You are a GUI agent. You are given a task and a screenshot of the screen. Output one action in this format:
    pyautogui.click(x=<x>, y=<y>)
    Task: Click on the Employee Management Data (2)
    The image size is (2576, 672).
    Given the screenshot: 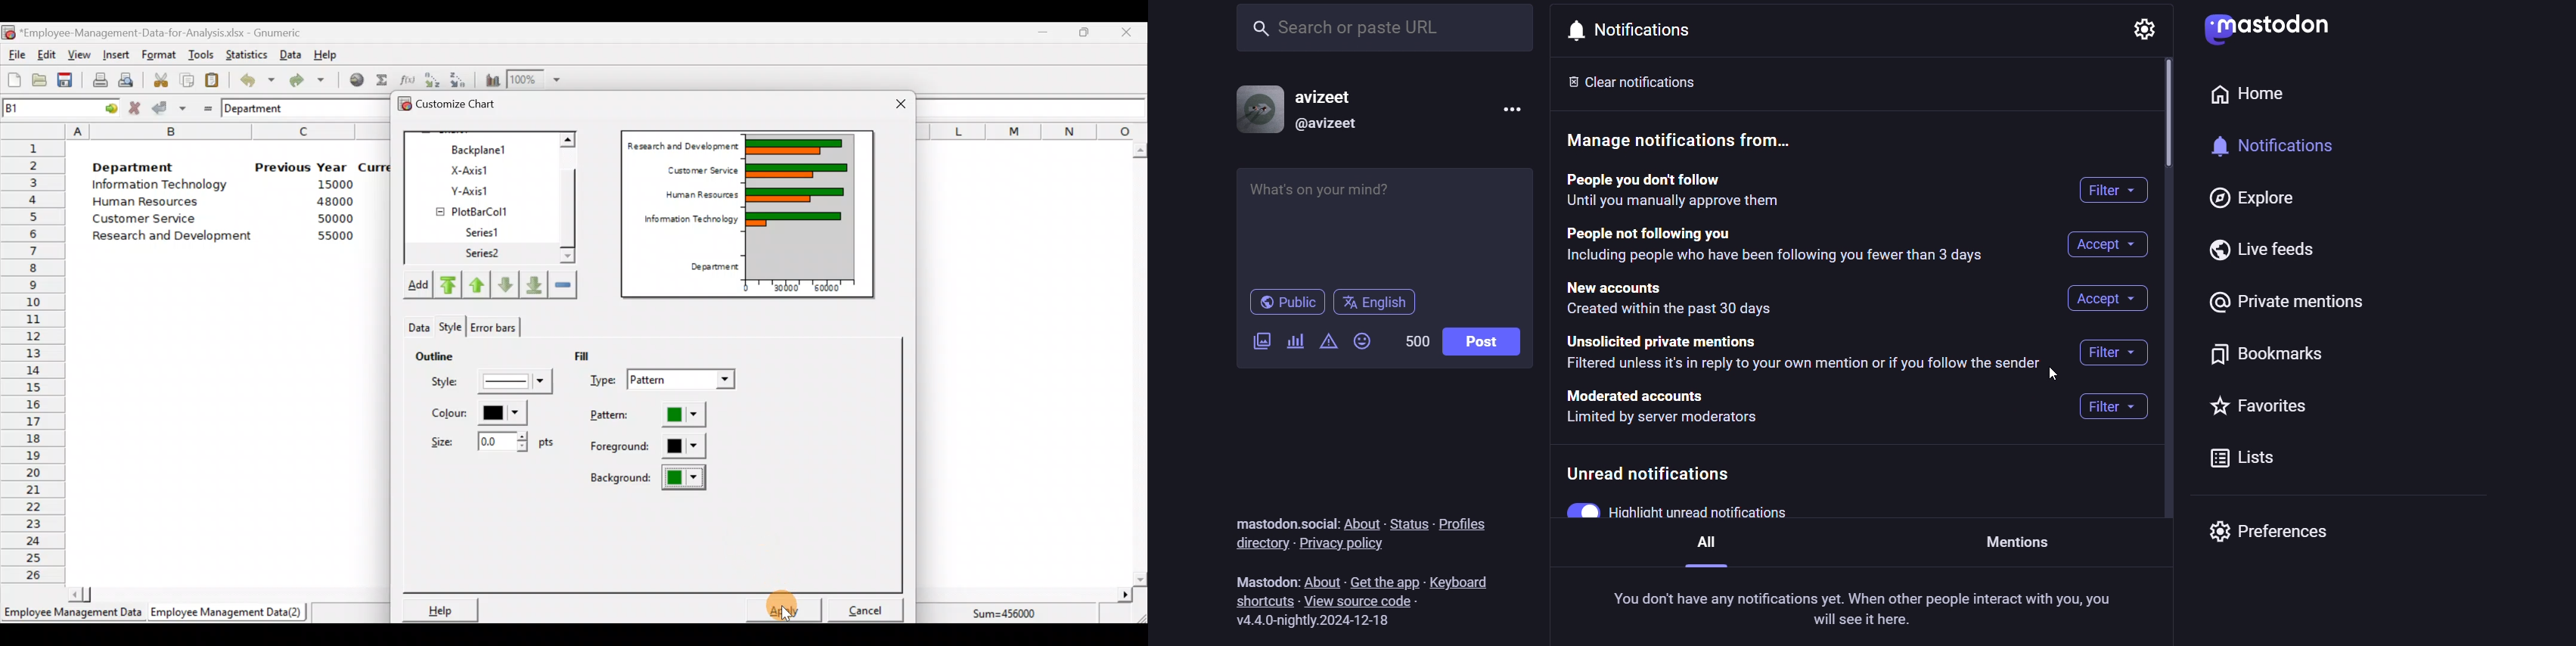 What is the action you would take?
    pyautogui.click(x=229, y=613)
    